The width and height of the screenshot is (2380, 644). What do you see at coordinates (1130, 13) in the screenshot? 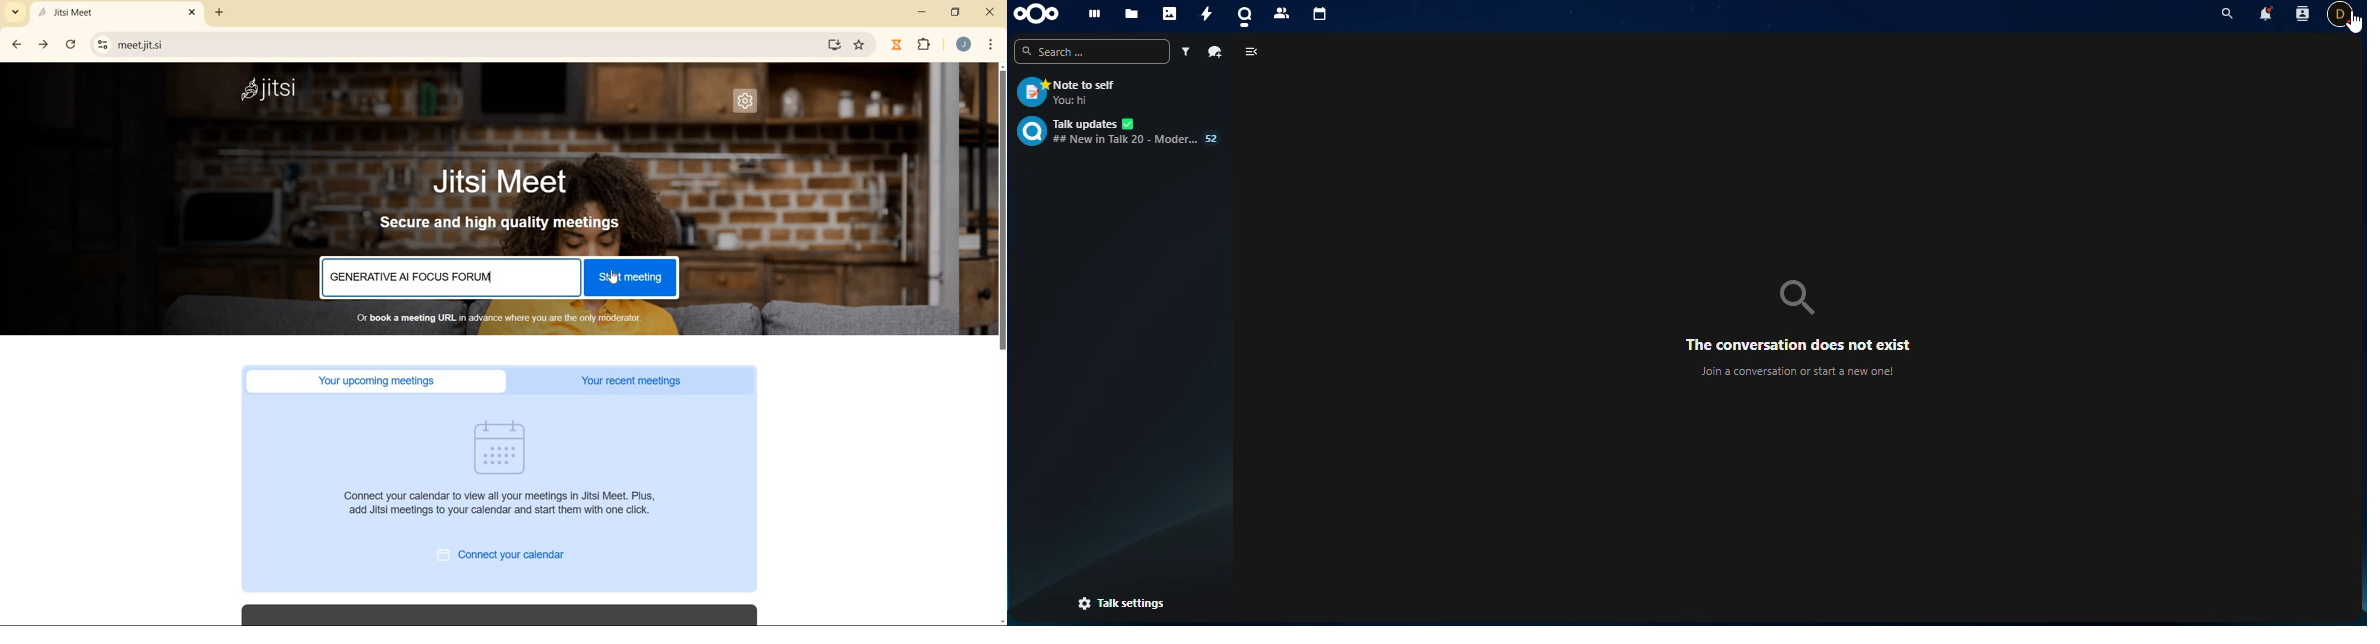
I see `files` at bounding box center [1130, 13].